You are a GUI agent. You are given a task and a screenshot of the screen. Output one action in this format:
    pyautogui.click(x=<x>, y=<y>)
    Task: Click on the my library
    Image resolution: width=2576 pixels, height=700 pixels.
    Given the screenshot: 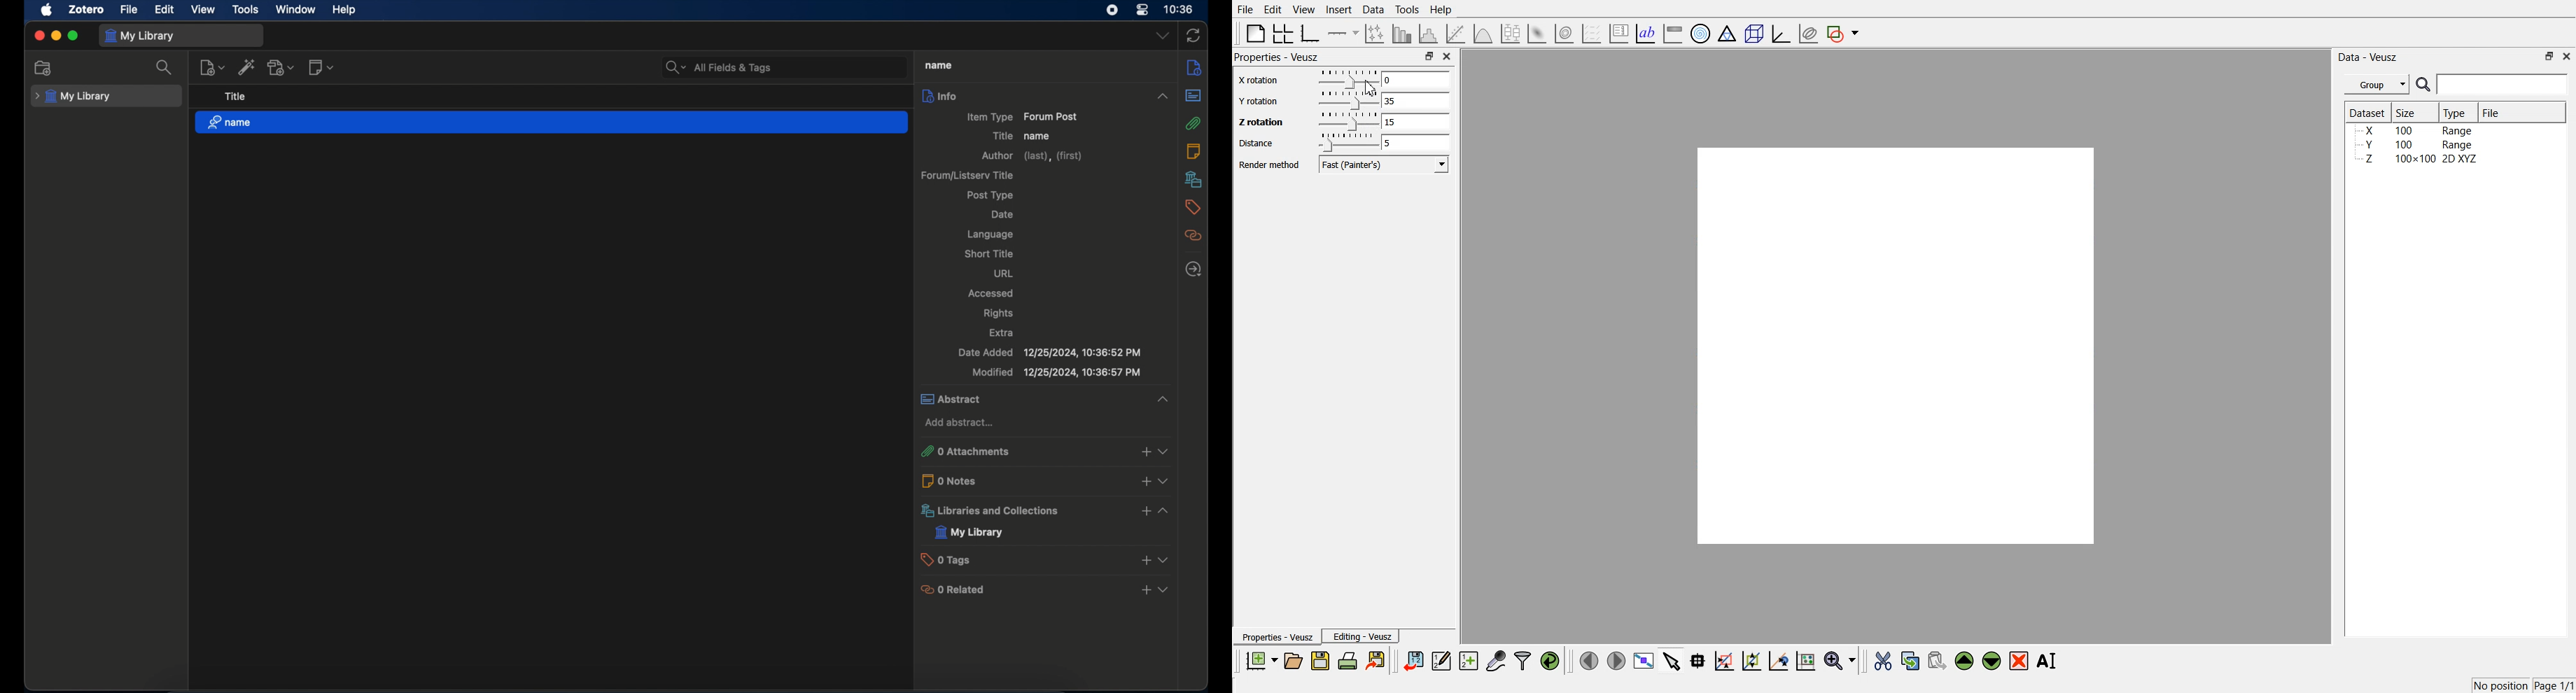 What is the action you would take?
    pyautogui.click(x=970, y=533)
    